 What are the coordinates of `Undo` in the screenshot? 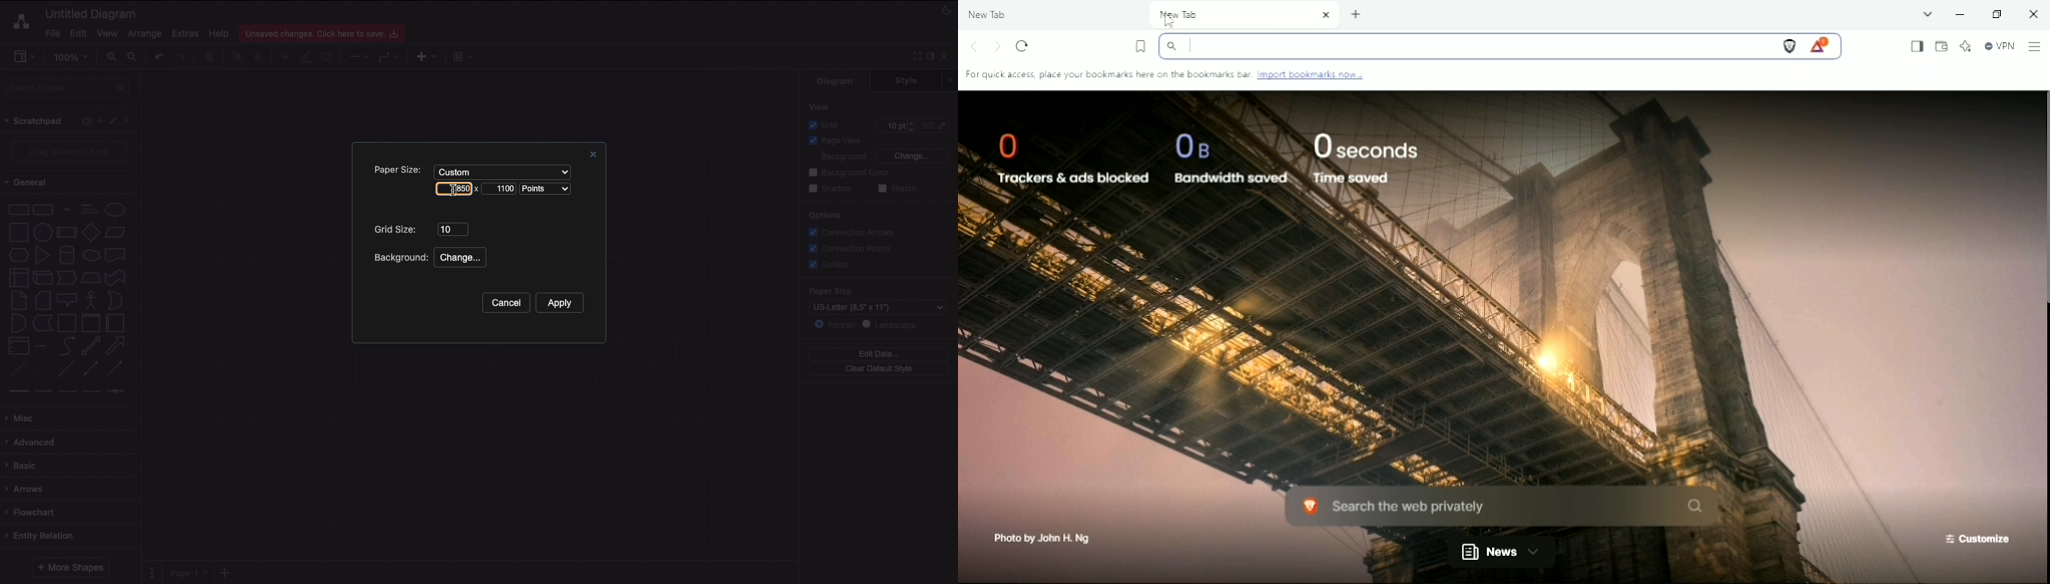 It's located at (159, 56).